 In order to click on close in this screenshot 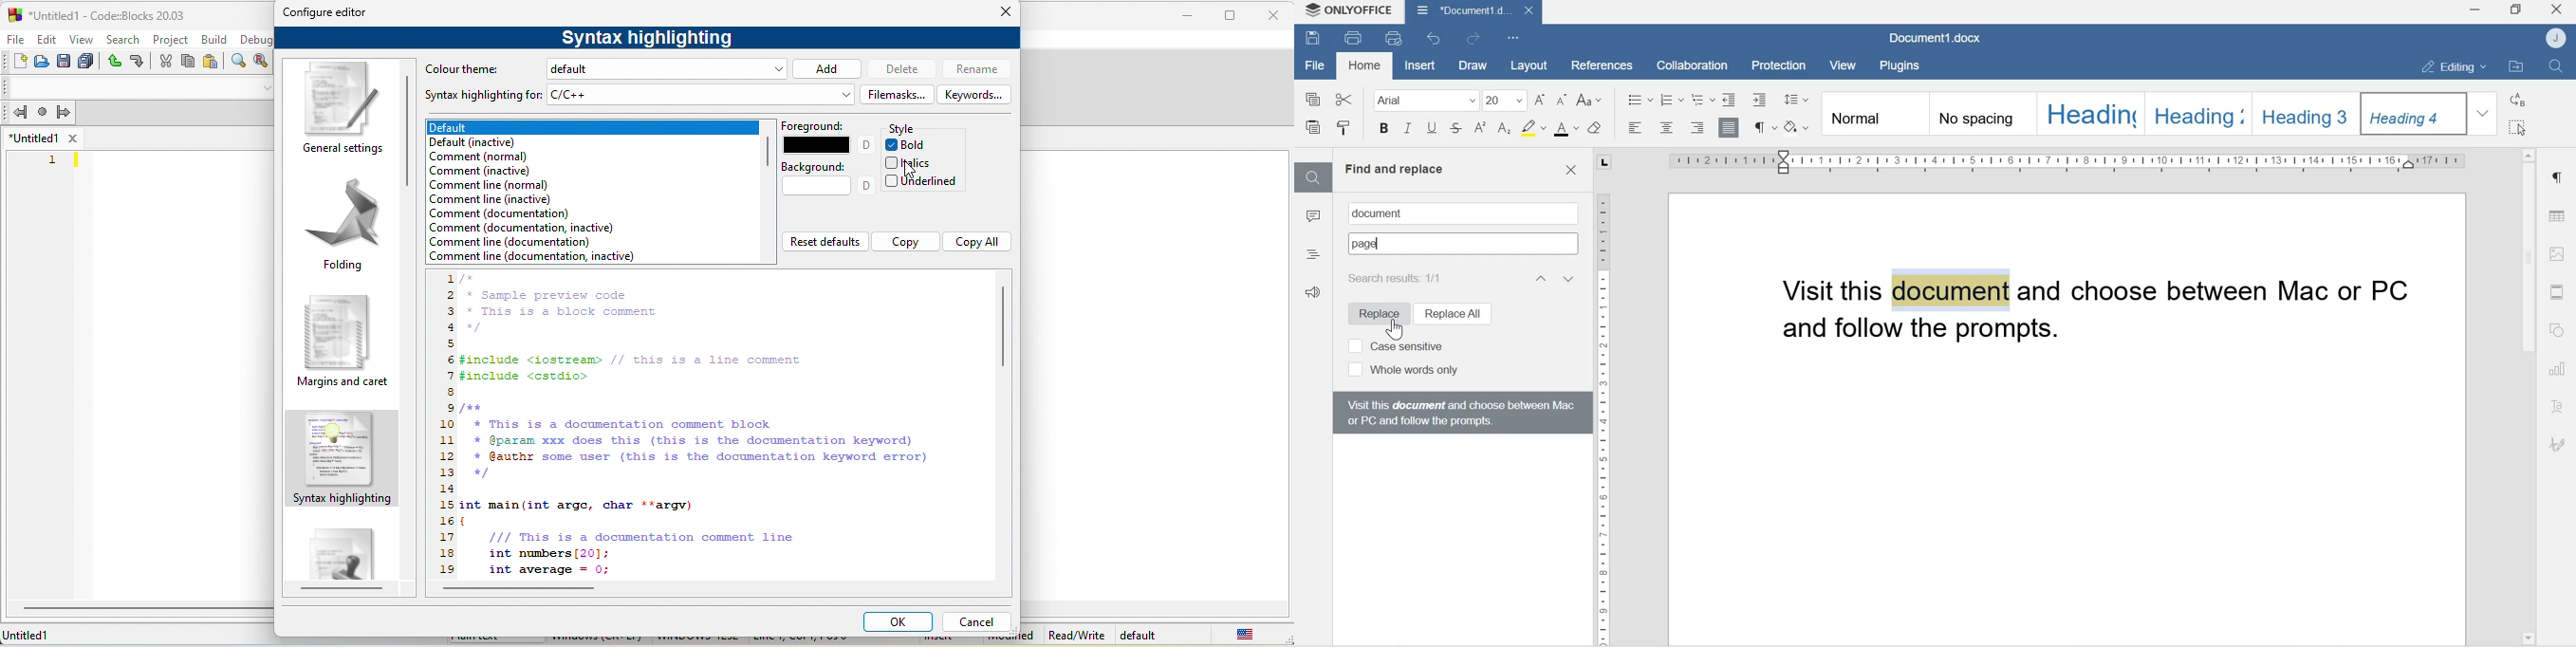, I will do `click(1003, 11)`.